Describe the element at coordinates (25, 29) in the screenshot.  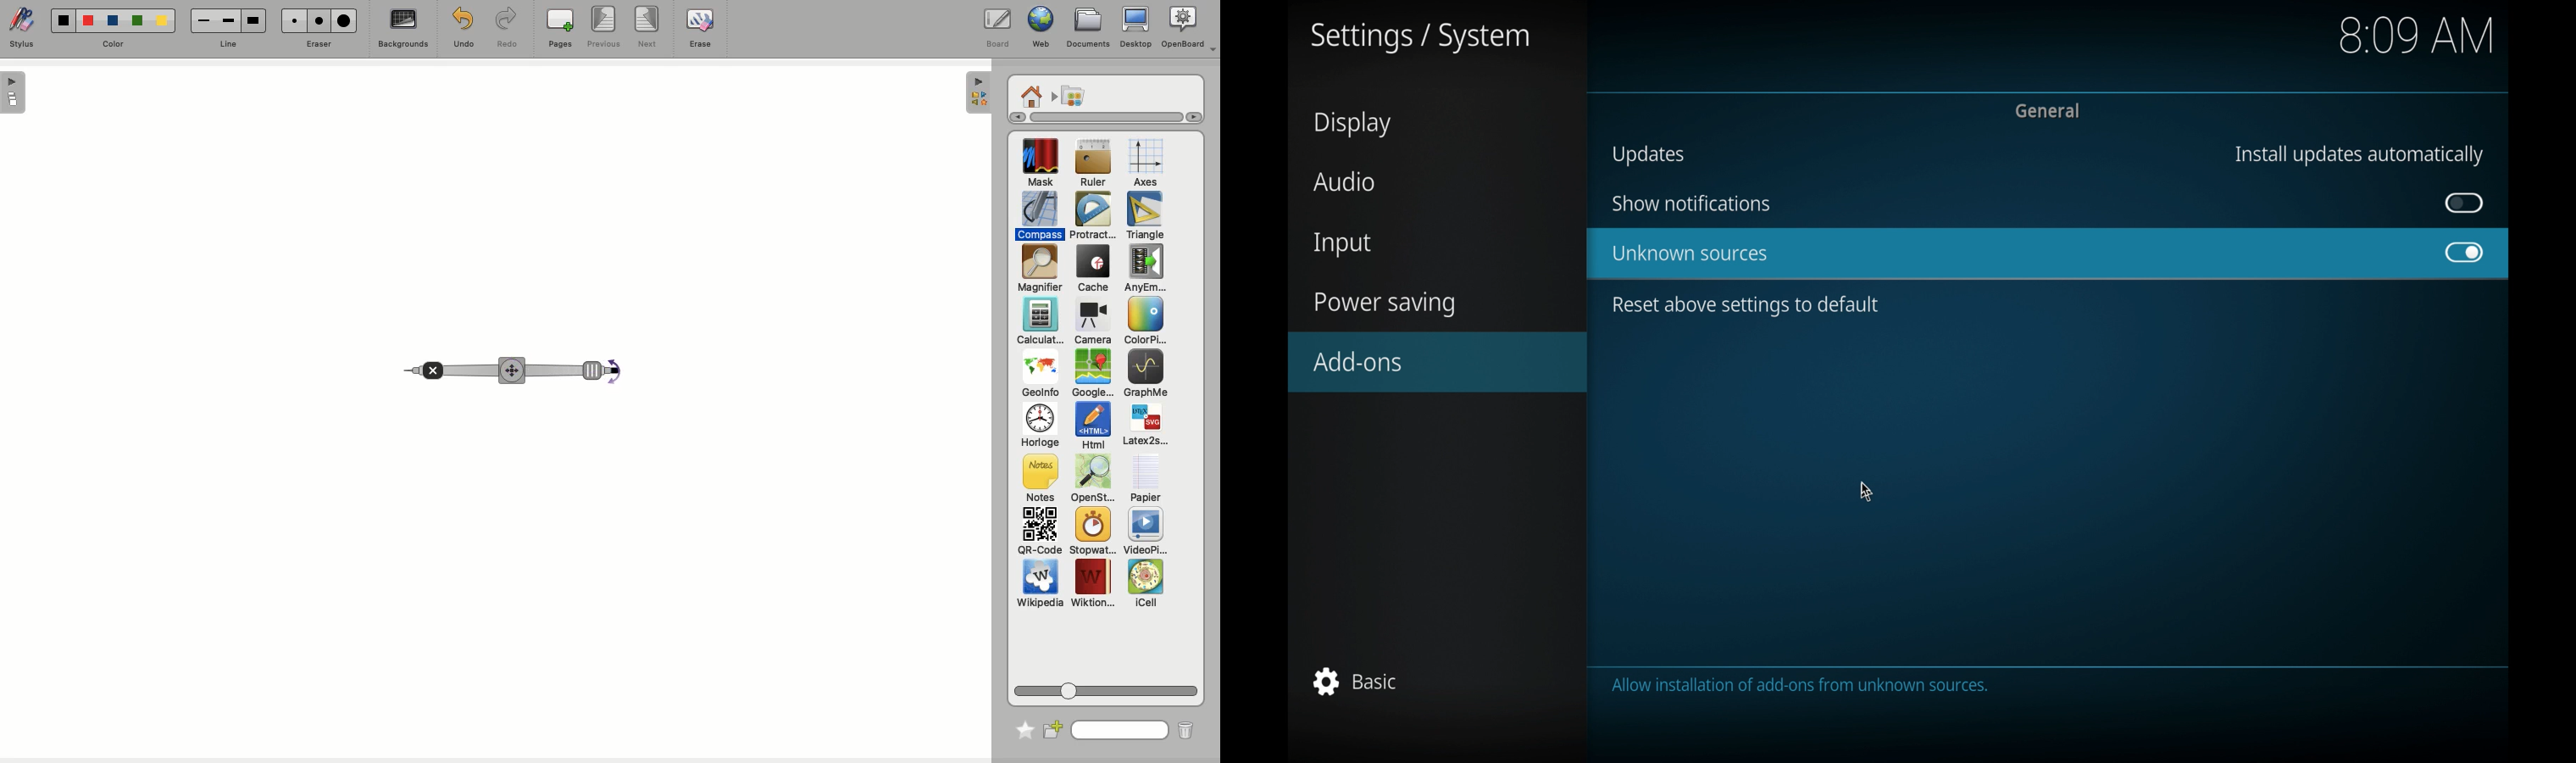
I see `Stylus` at that location.